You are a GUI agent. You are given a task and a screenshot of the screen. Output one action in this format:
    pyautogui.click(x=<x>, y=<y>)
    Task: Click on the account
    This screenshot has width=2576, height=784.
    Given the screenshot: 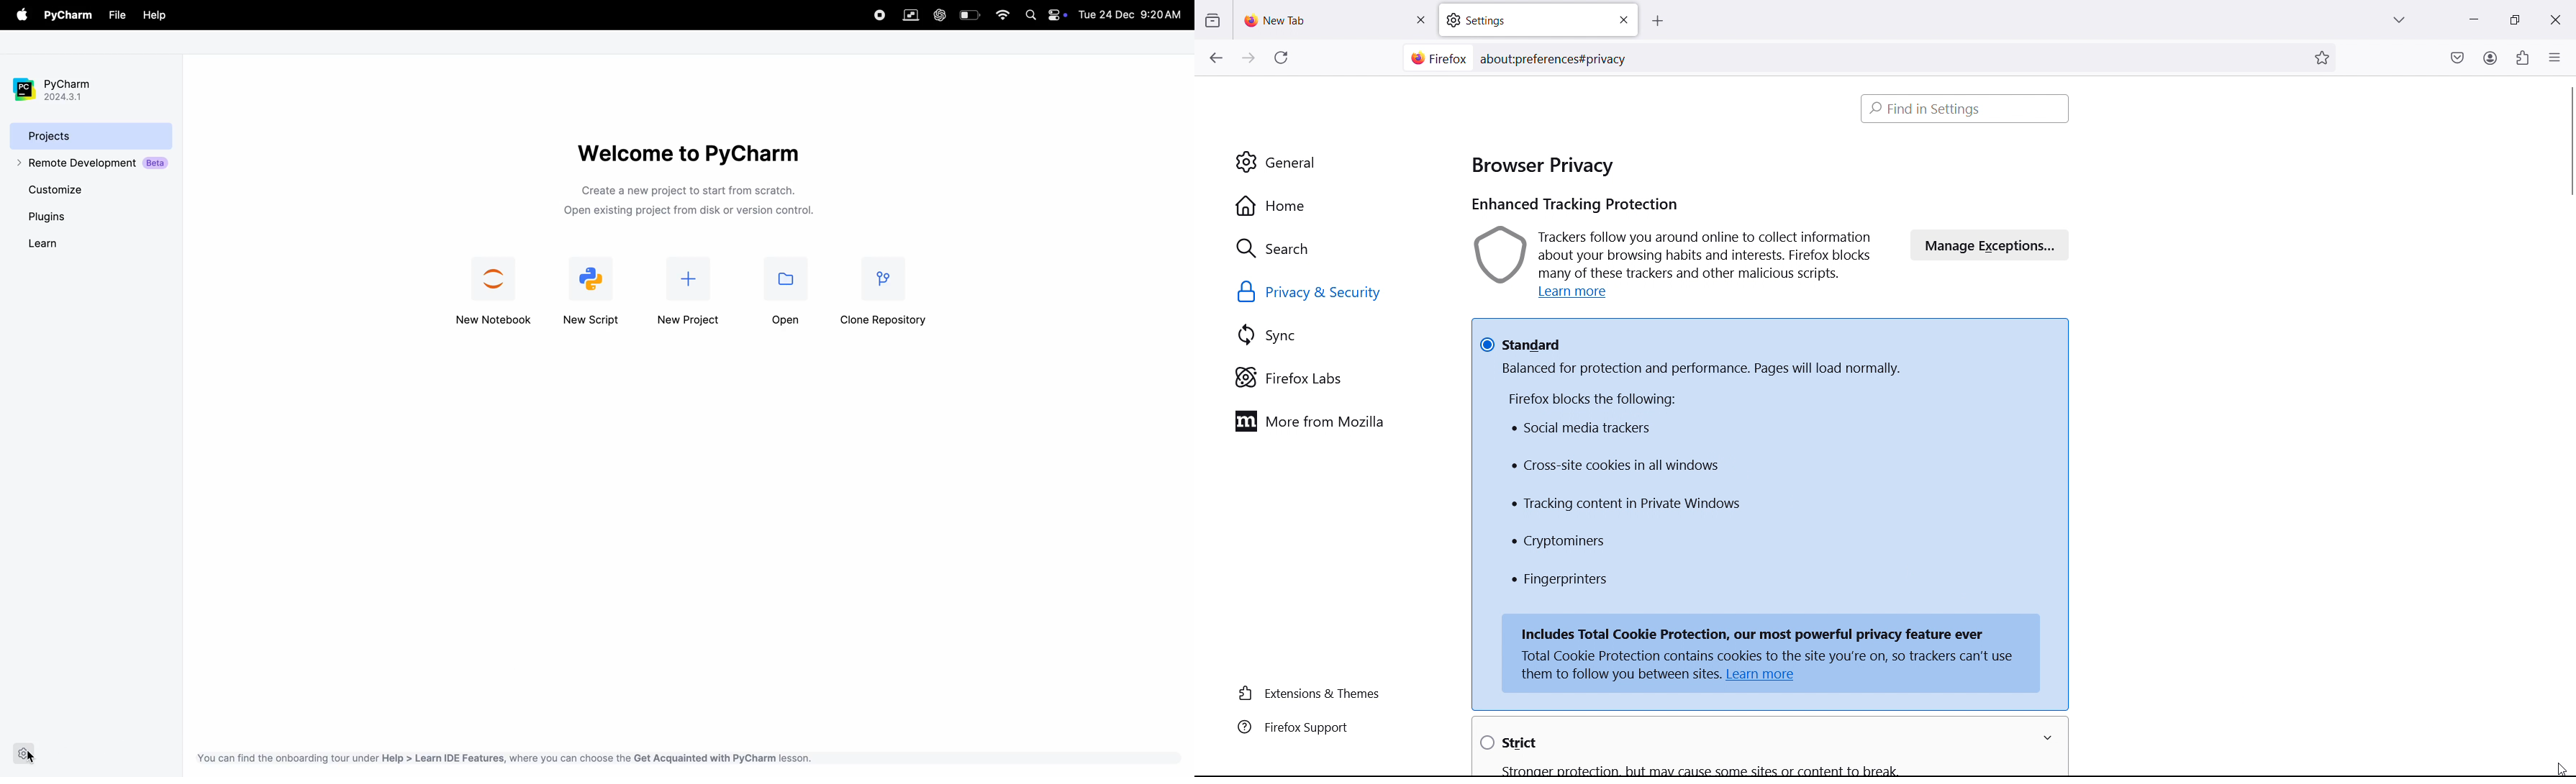 What is the action you would take?
    pyautogui.click(x=2490, y=57)
    